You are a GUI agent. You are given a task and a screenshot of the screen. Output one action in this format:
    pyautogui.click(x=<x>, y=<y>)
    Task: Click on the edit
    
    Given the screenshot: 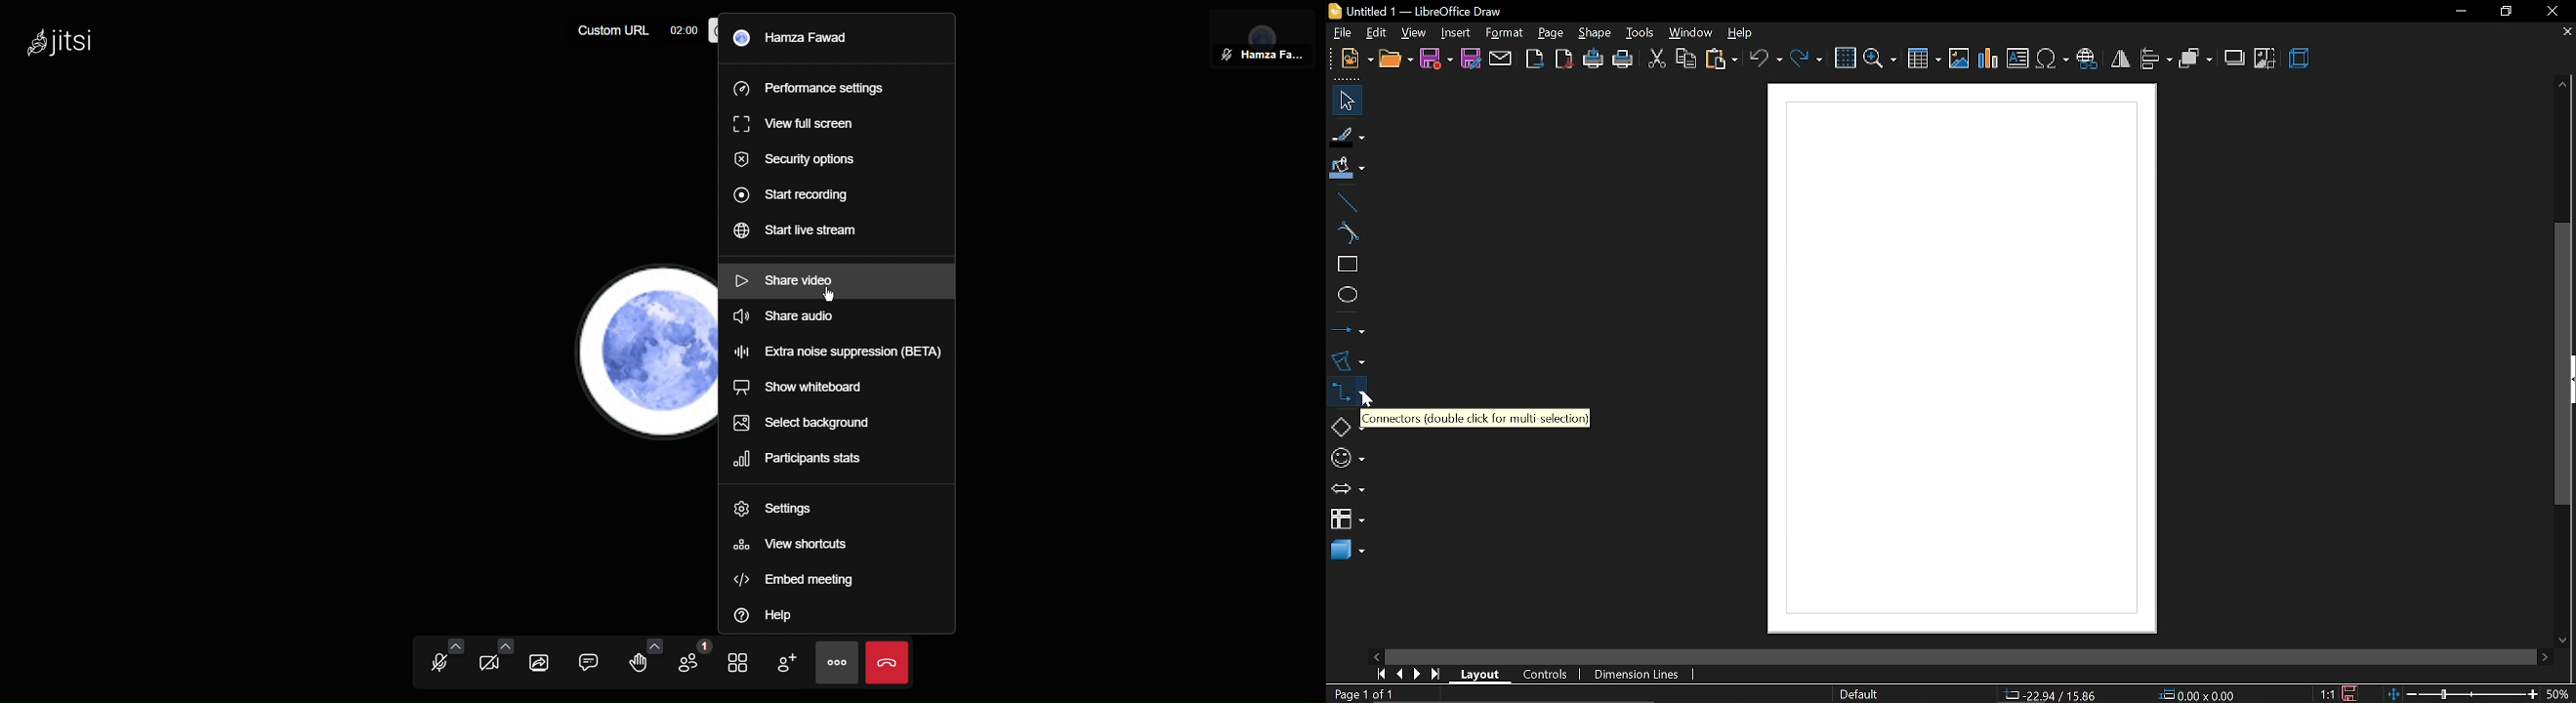 What is the action you would take?
    pyautogui.click(x=1375, y=32)
    